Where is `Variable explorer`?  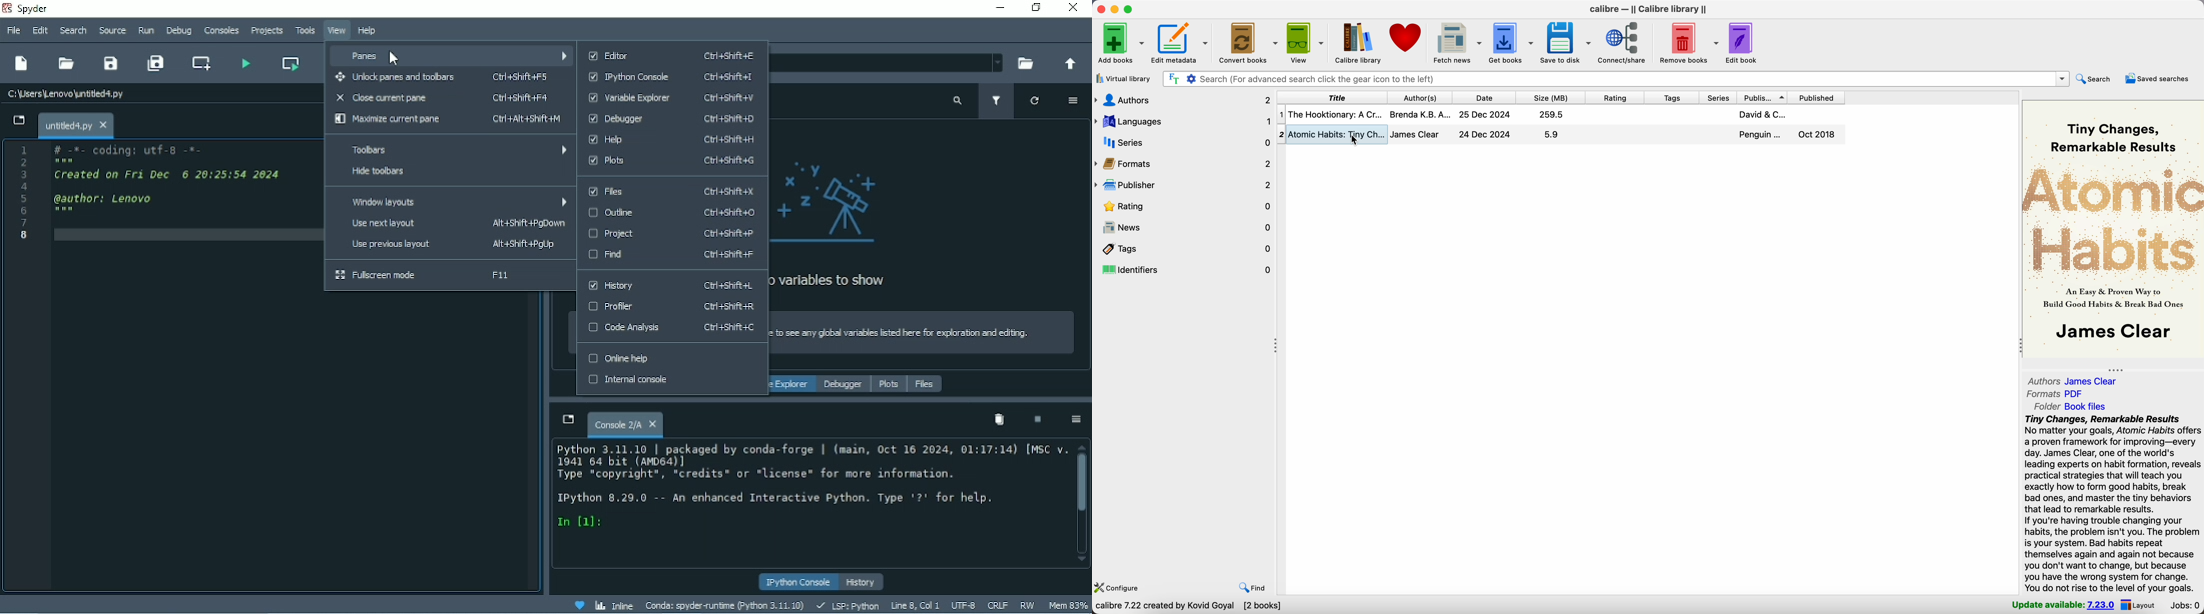
Variable explorer is located at coordinates (673, 99).